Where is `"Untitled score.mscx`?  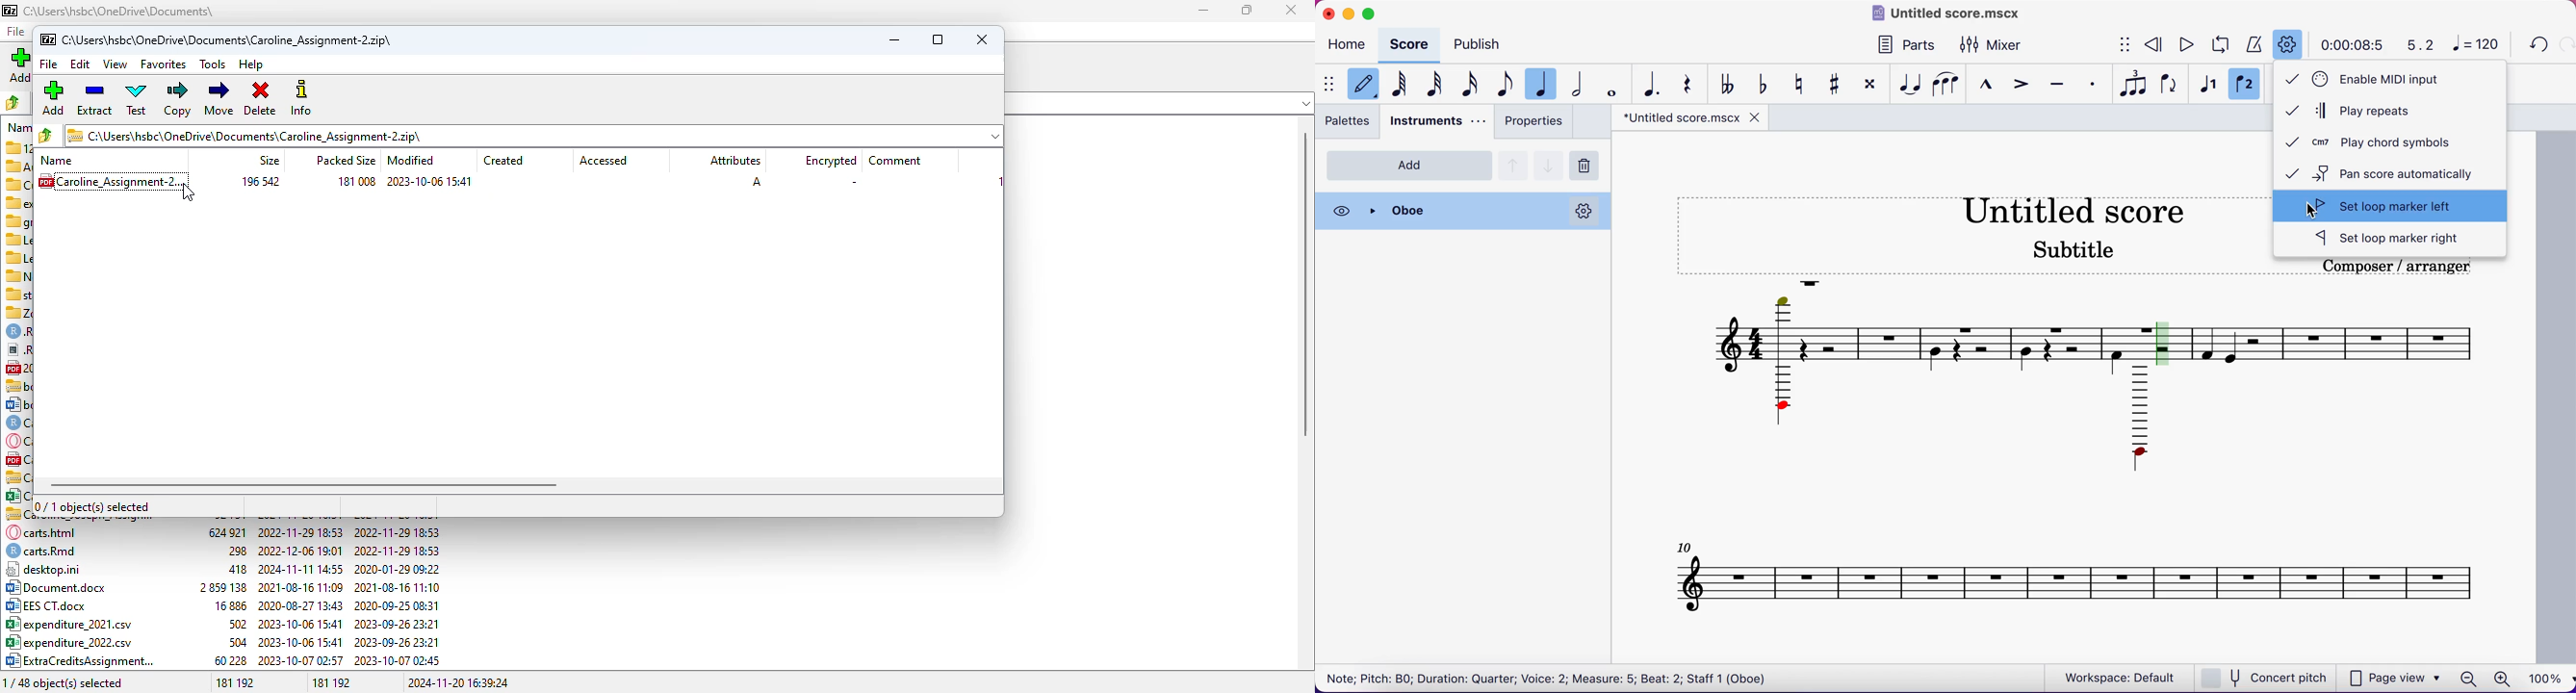
"Untitled score.mscx is located at coordinates (1680, 118).